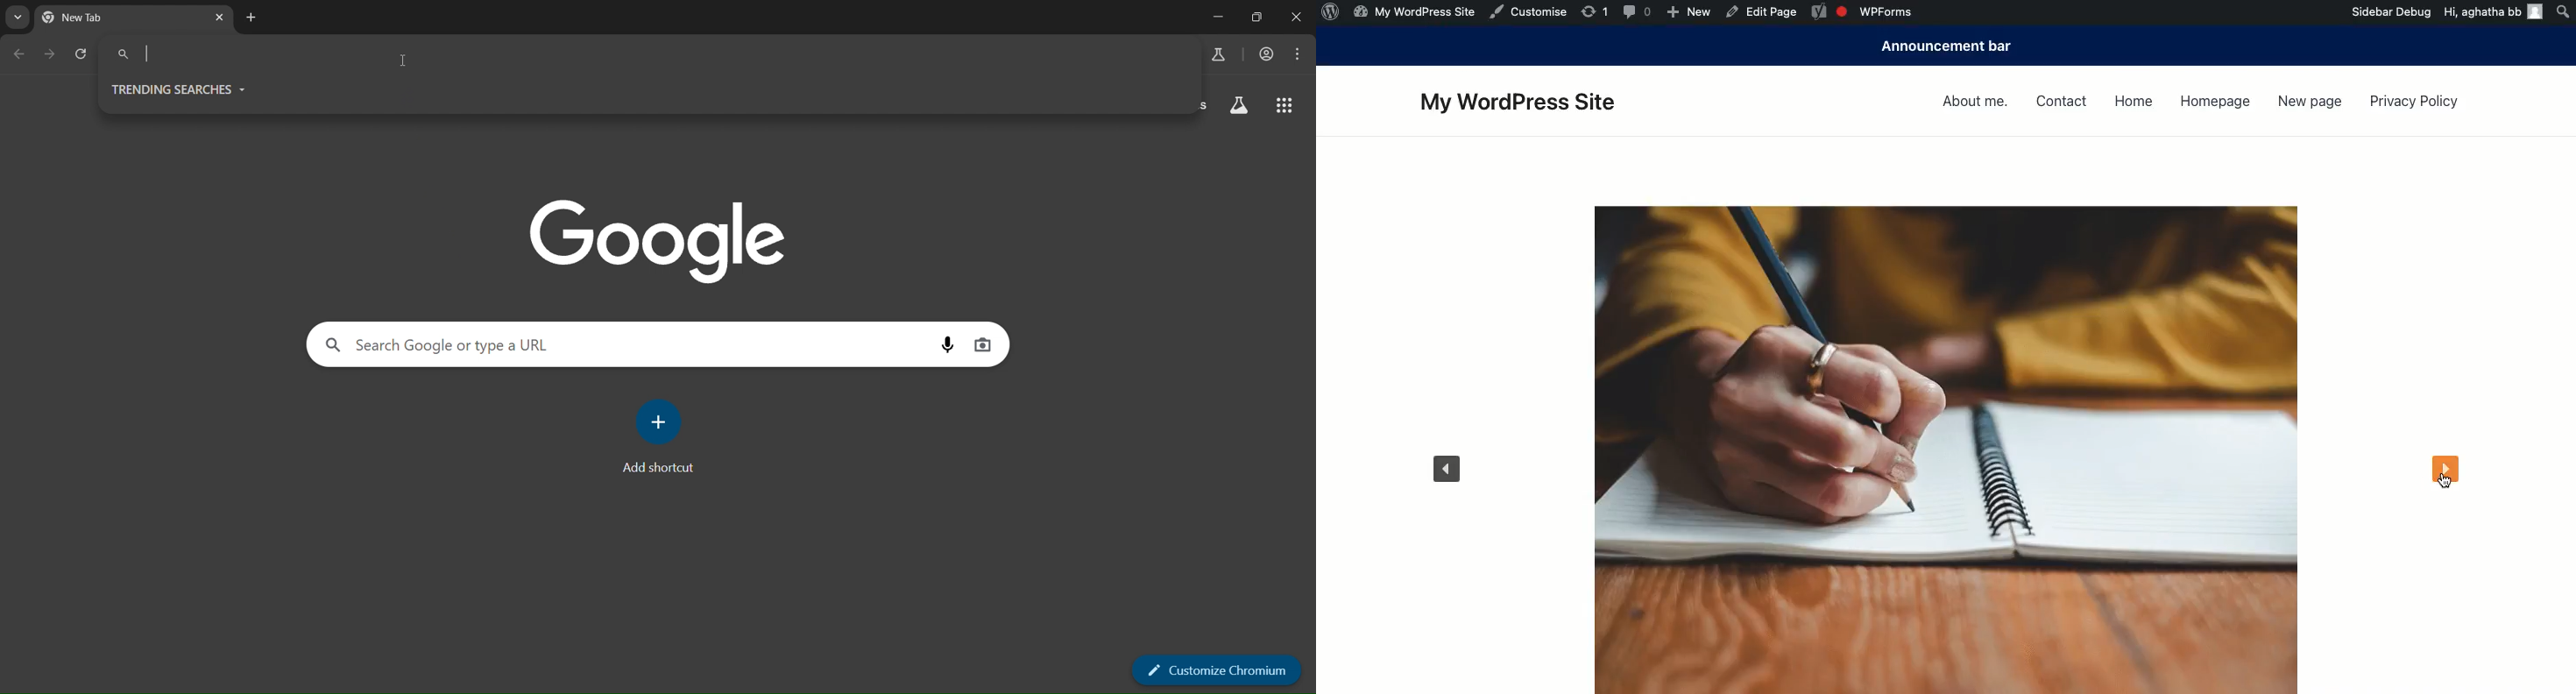 This screenshot has width=2576, height=700. What do you see at coordinates (1690, 12) in the screenshot?
I see `new` at bounding box center [1690, 12].